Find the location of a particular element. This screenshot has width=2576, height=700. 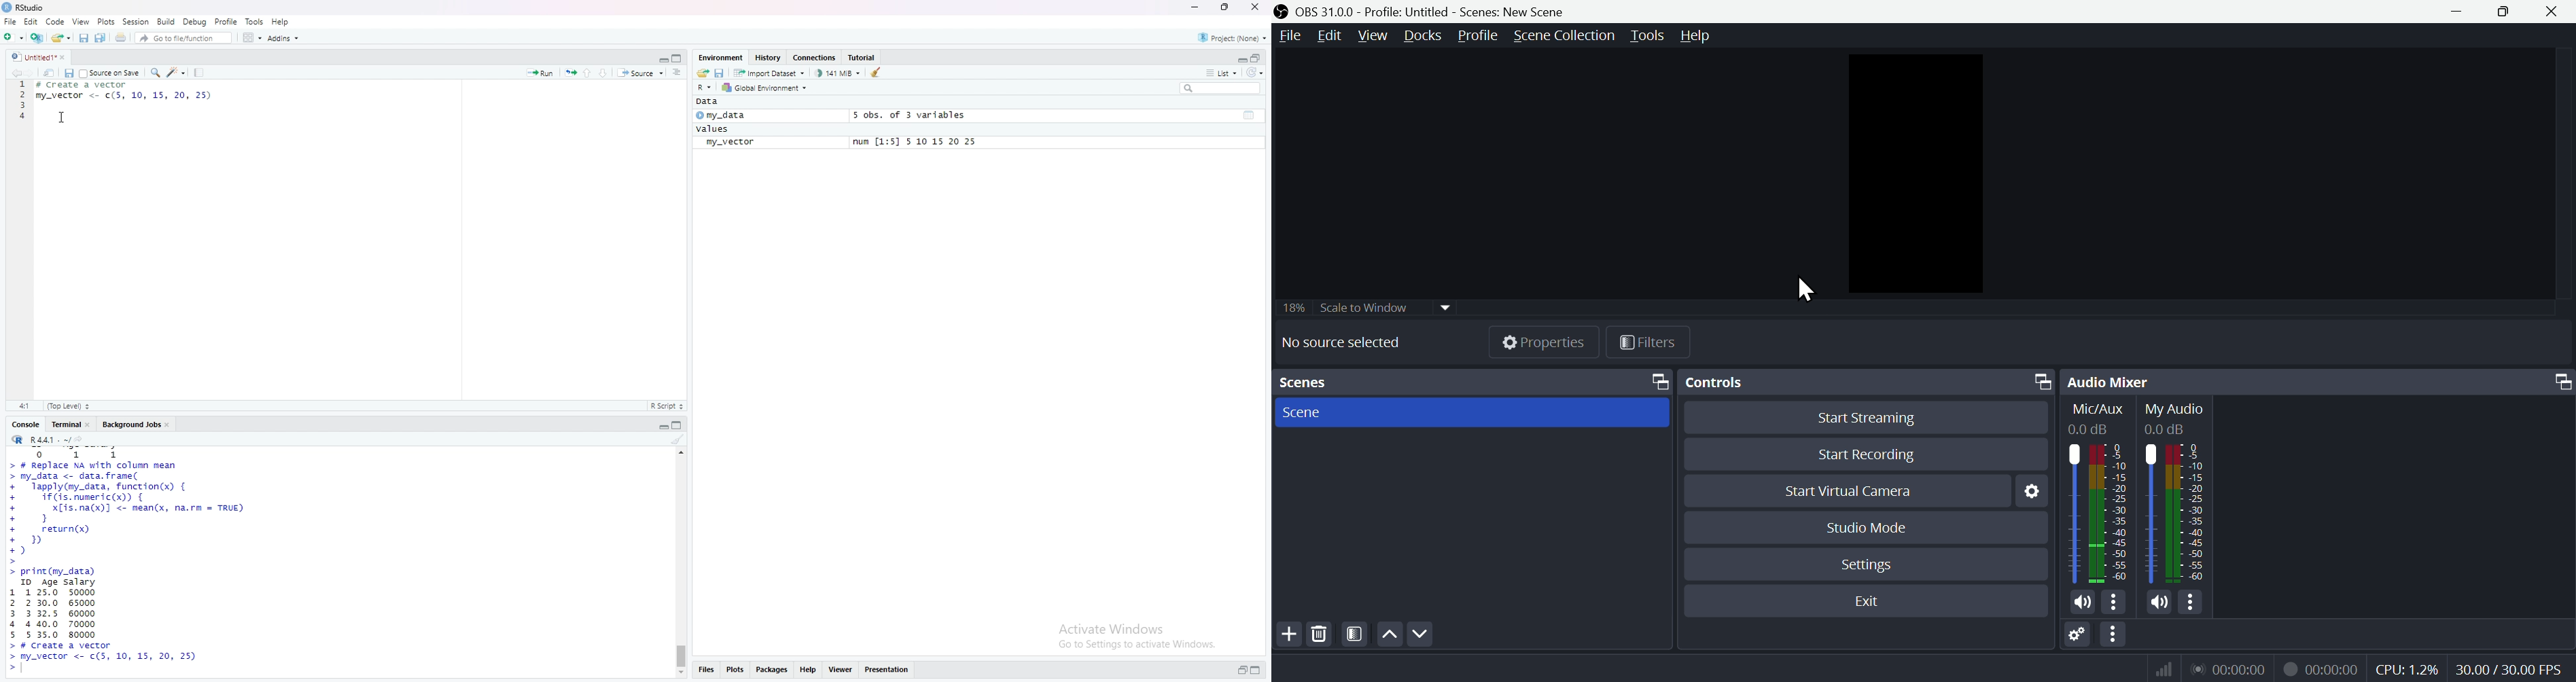

More is located at coordinates (2115, 600).